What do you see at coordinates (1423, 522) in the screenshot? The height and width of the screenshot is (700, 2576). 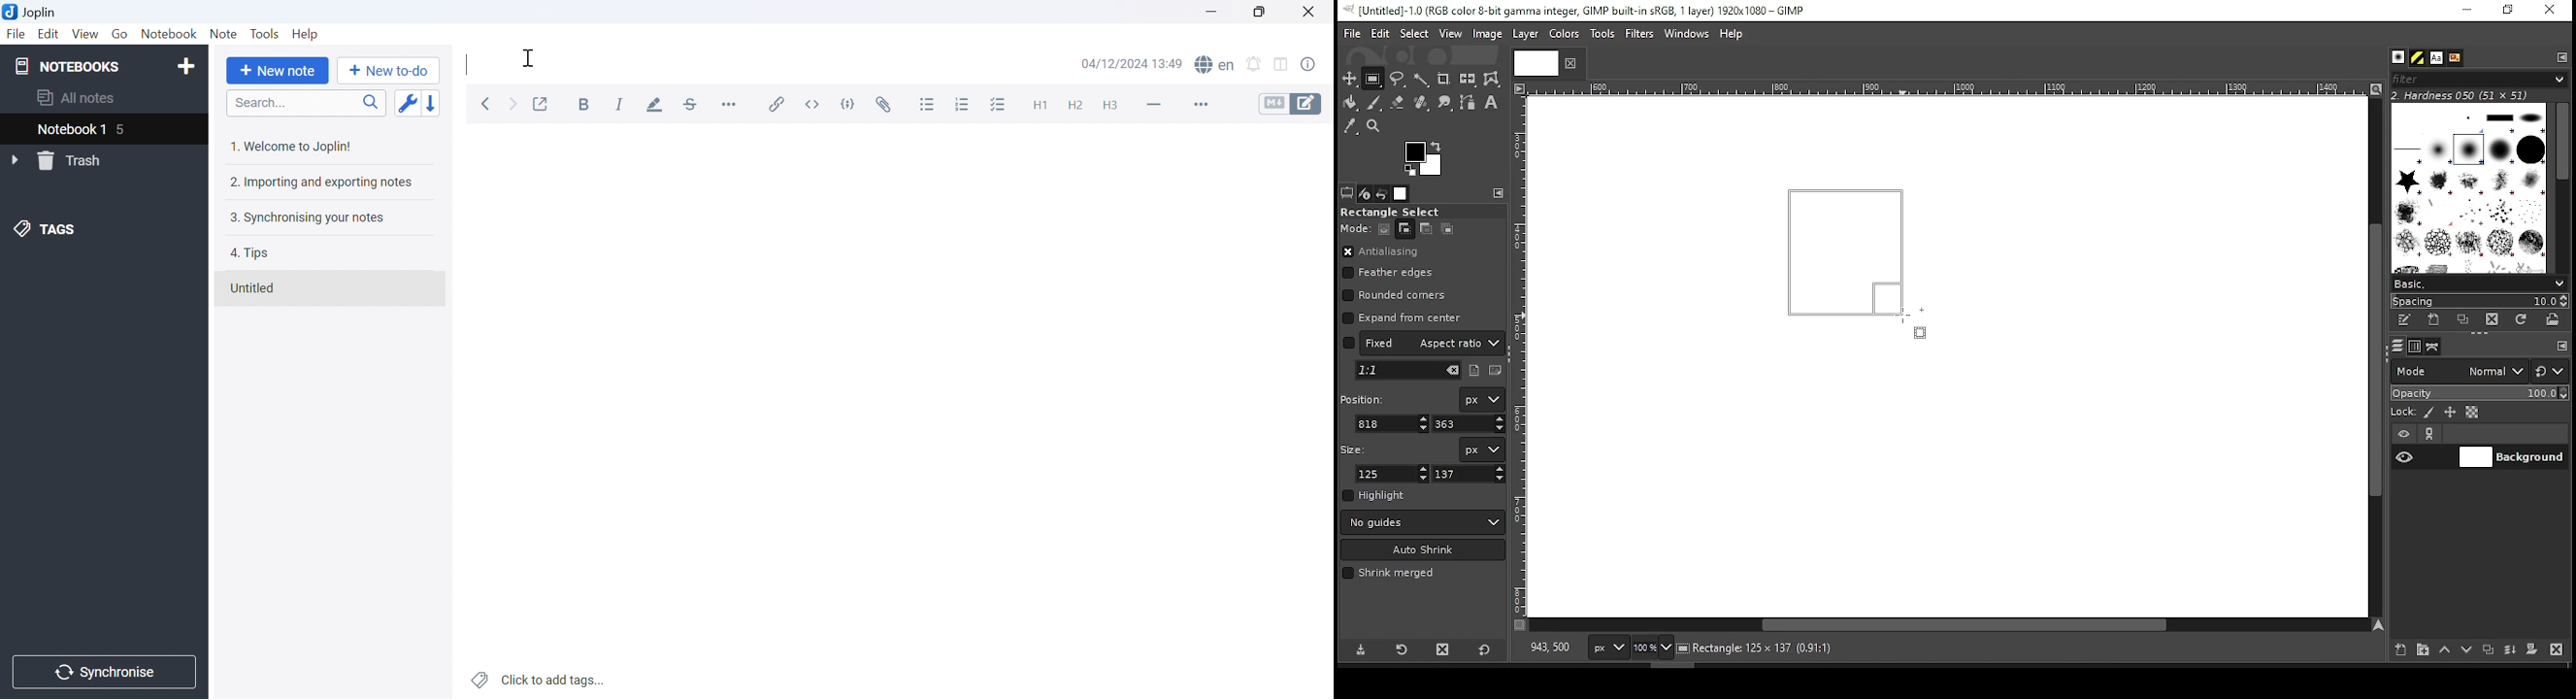 I see `guides` at bounding box center [1423, 522].